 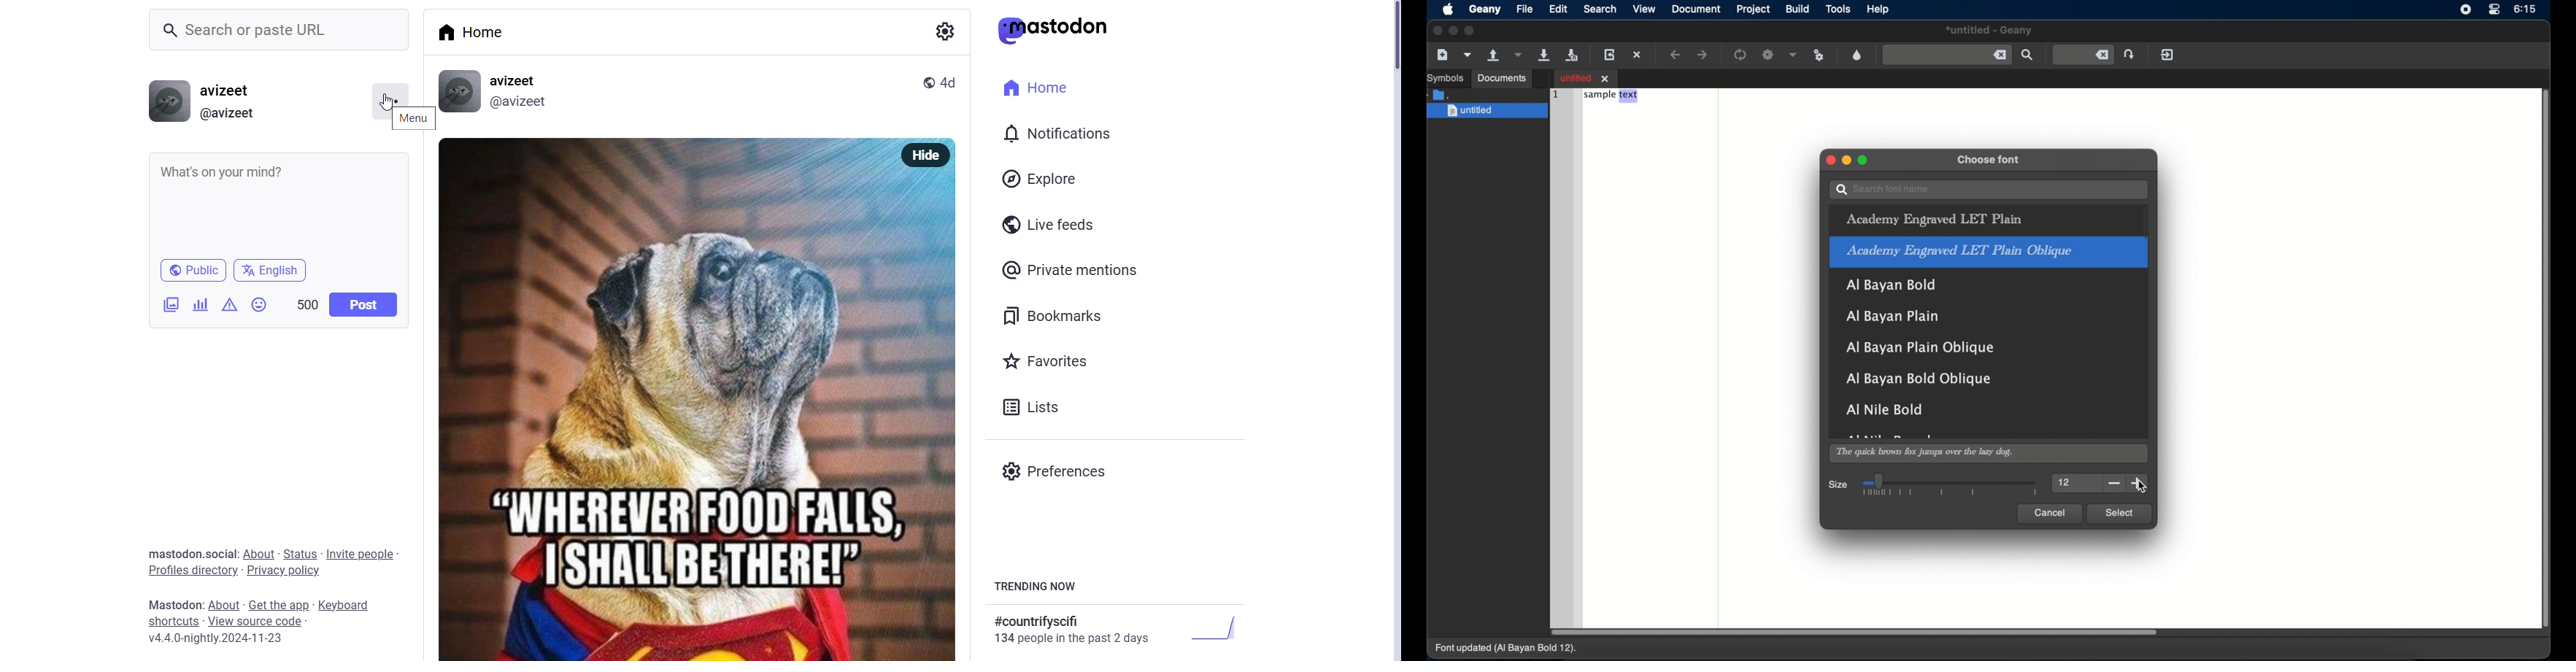 I want to click on social, so click(x=220, y=553).